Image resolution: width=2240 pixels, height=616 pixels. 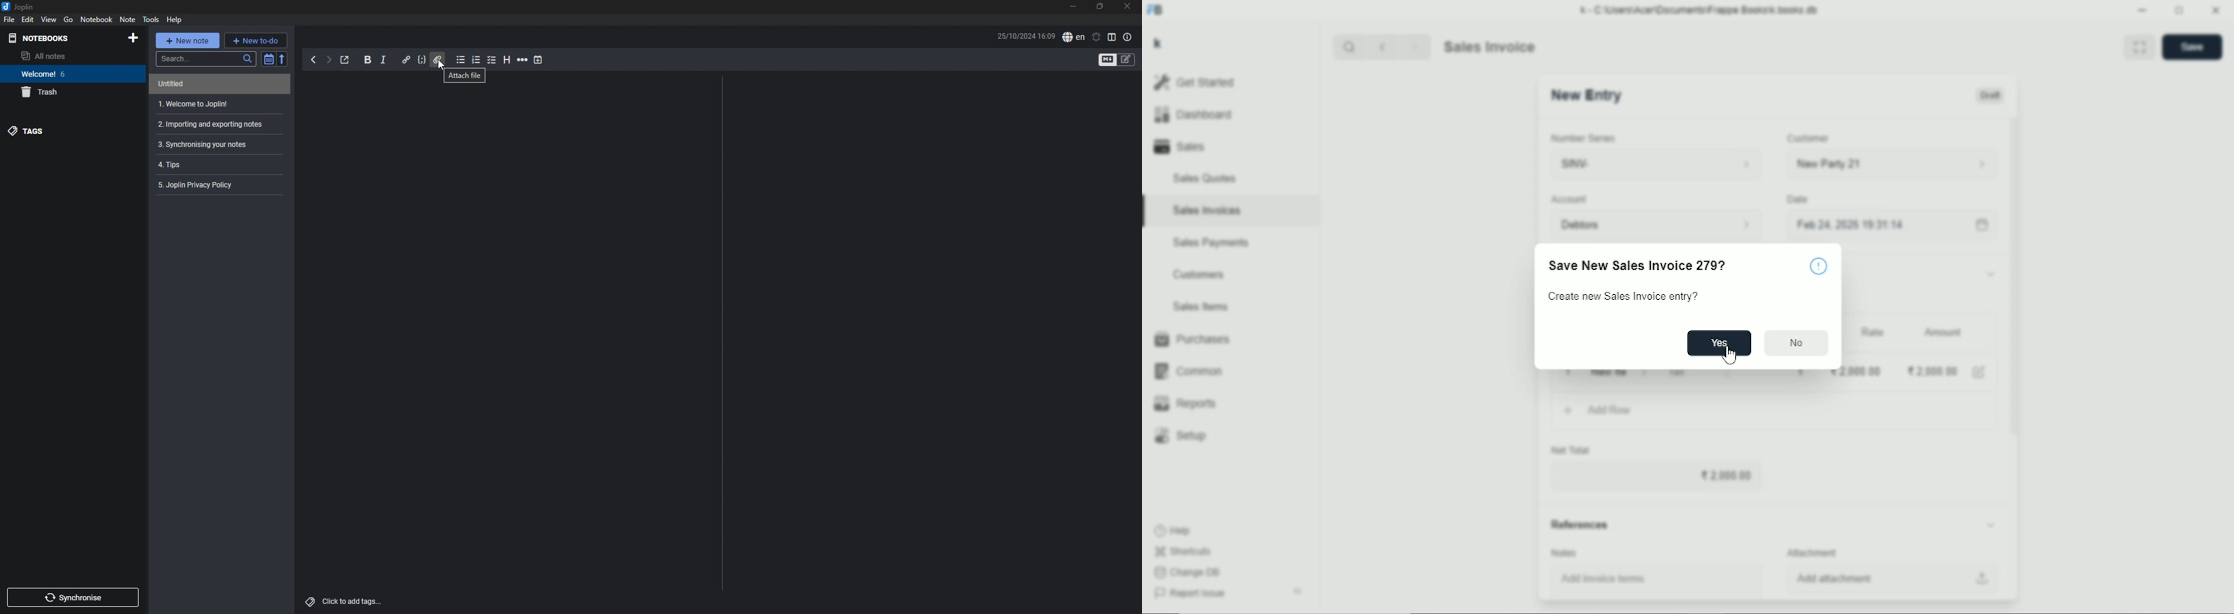 What do you see at coordinates (217, 164) in the screenshot?
I see `4. Tips` at bounding box center [217, 164].